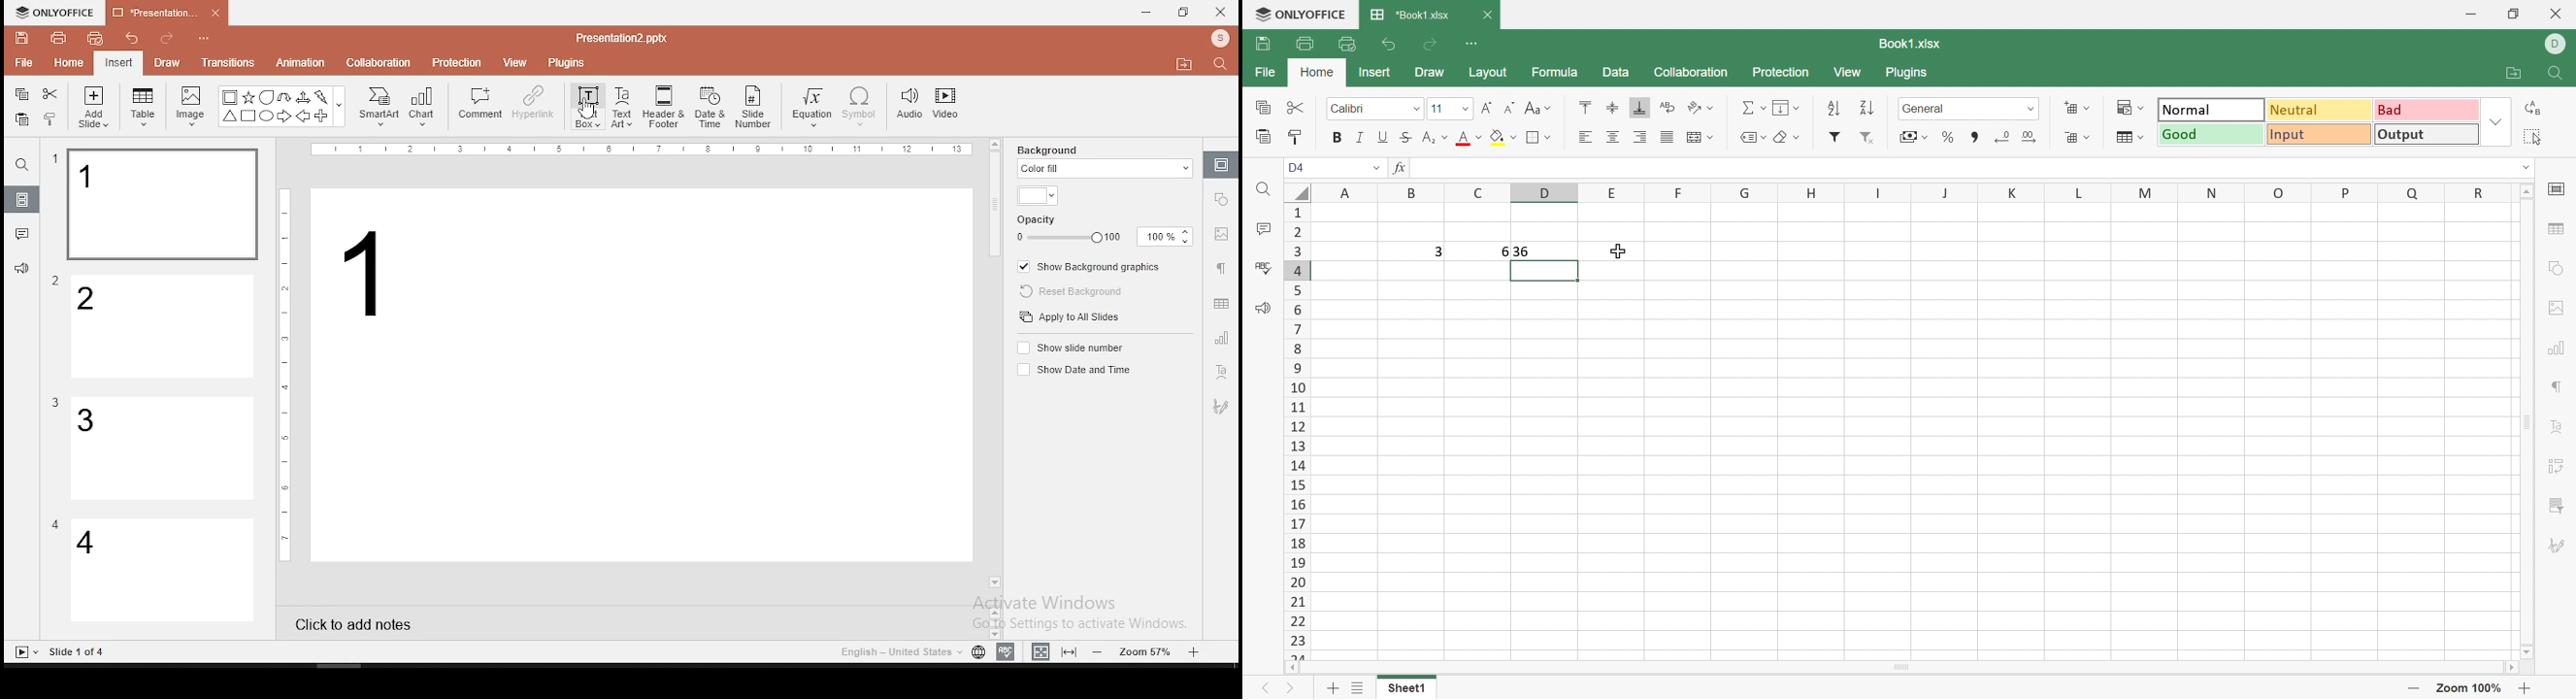  I want to click on Comma style, so click(1974, 135).